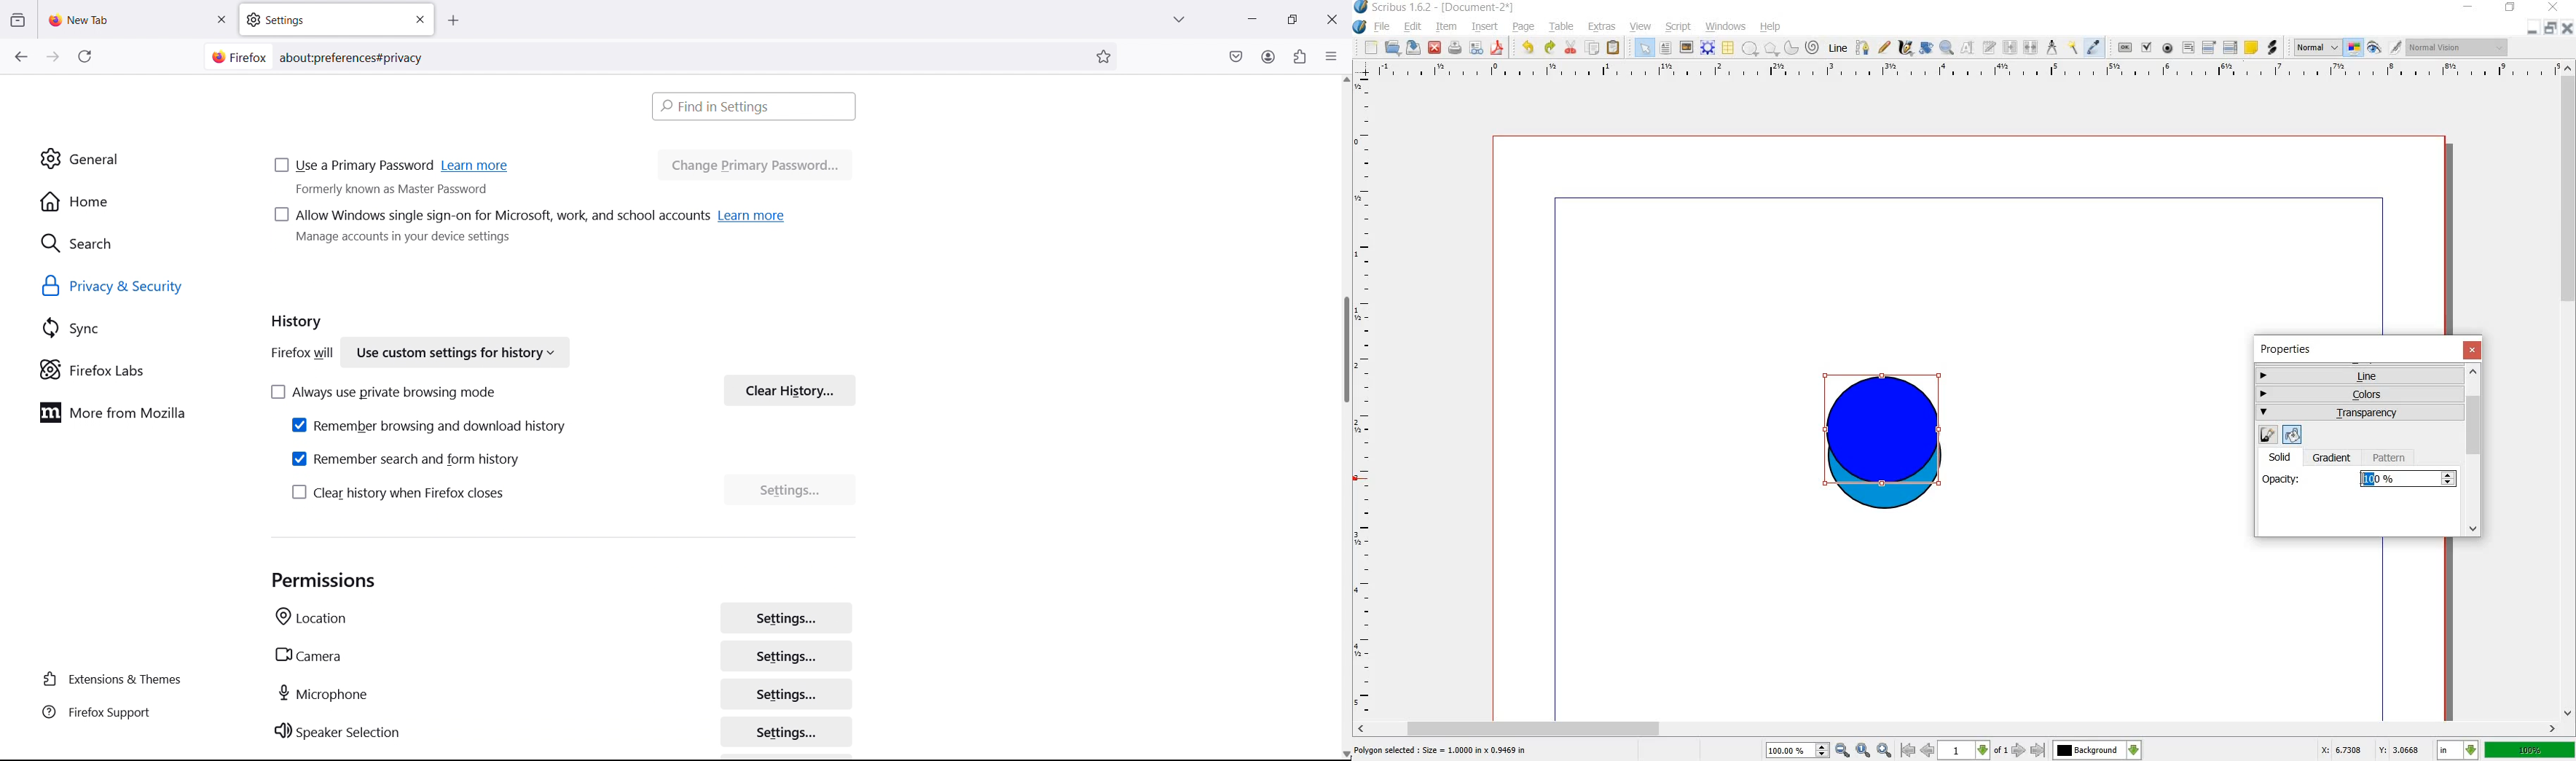 The width and height of the screenshot is (2576, 784). I want to click on minimize, so click(1251, 18).